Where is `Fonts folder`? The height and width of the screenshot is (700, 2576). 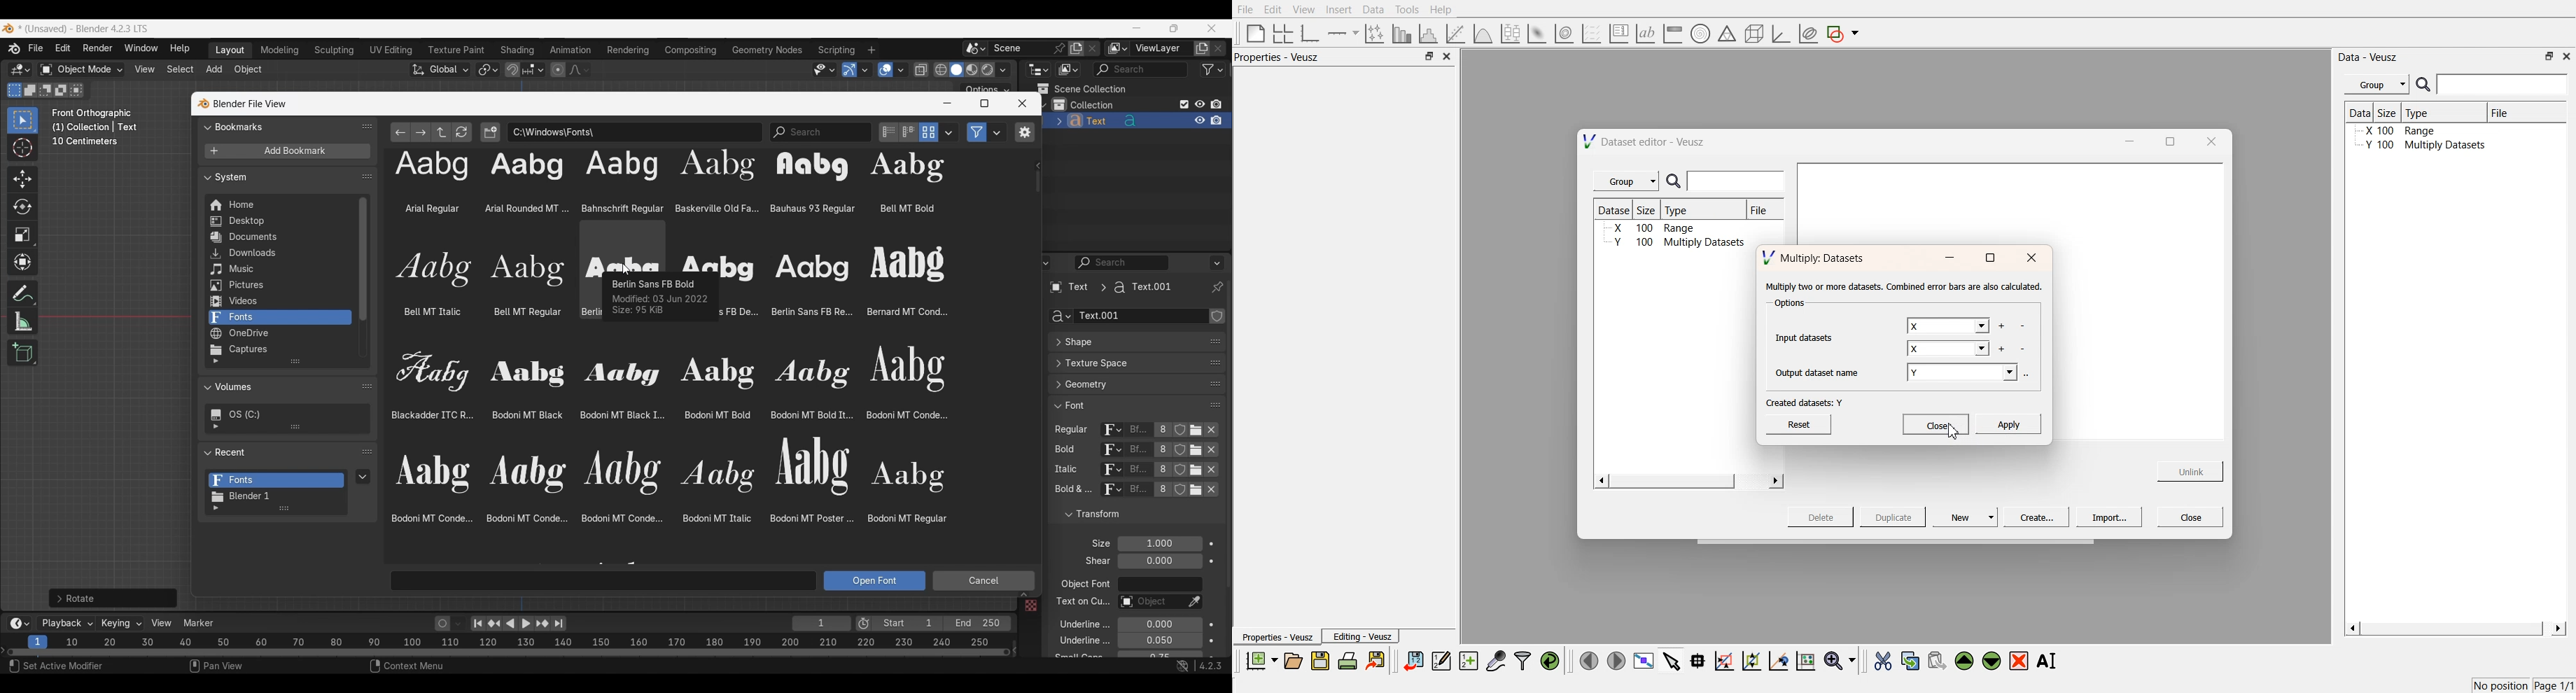
Fonts folder is located at coordinates (277, 481).